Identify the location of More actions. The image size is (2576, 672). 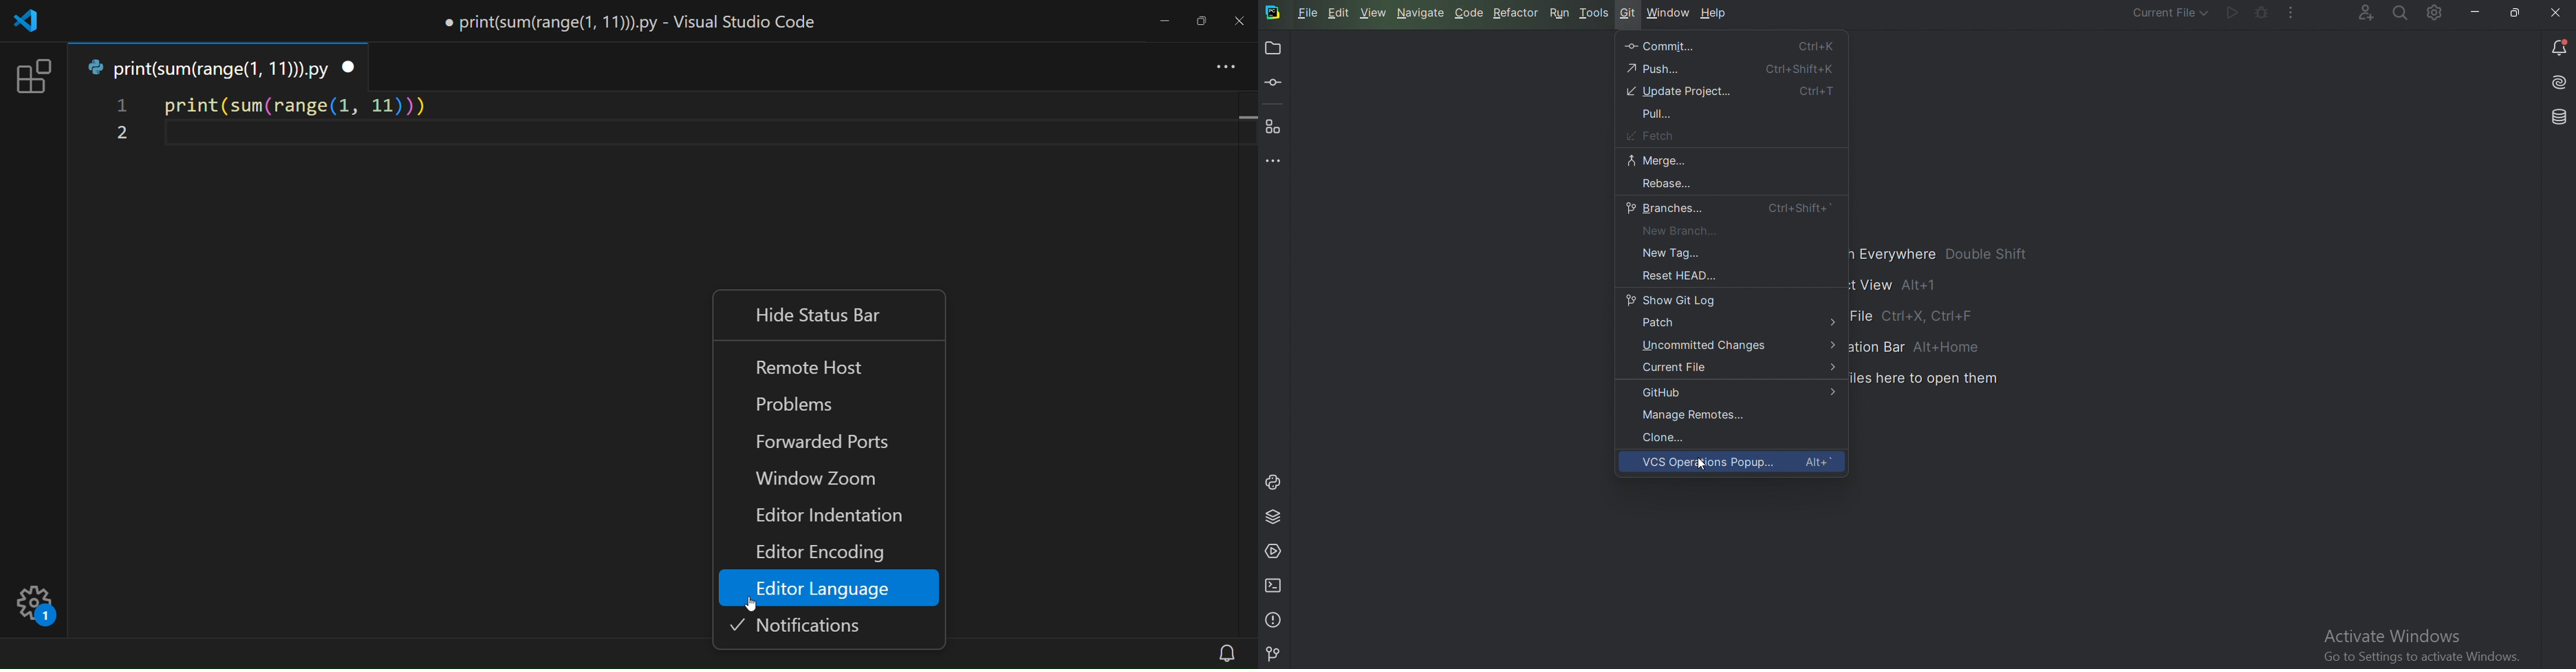
(2288, 14).